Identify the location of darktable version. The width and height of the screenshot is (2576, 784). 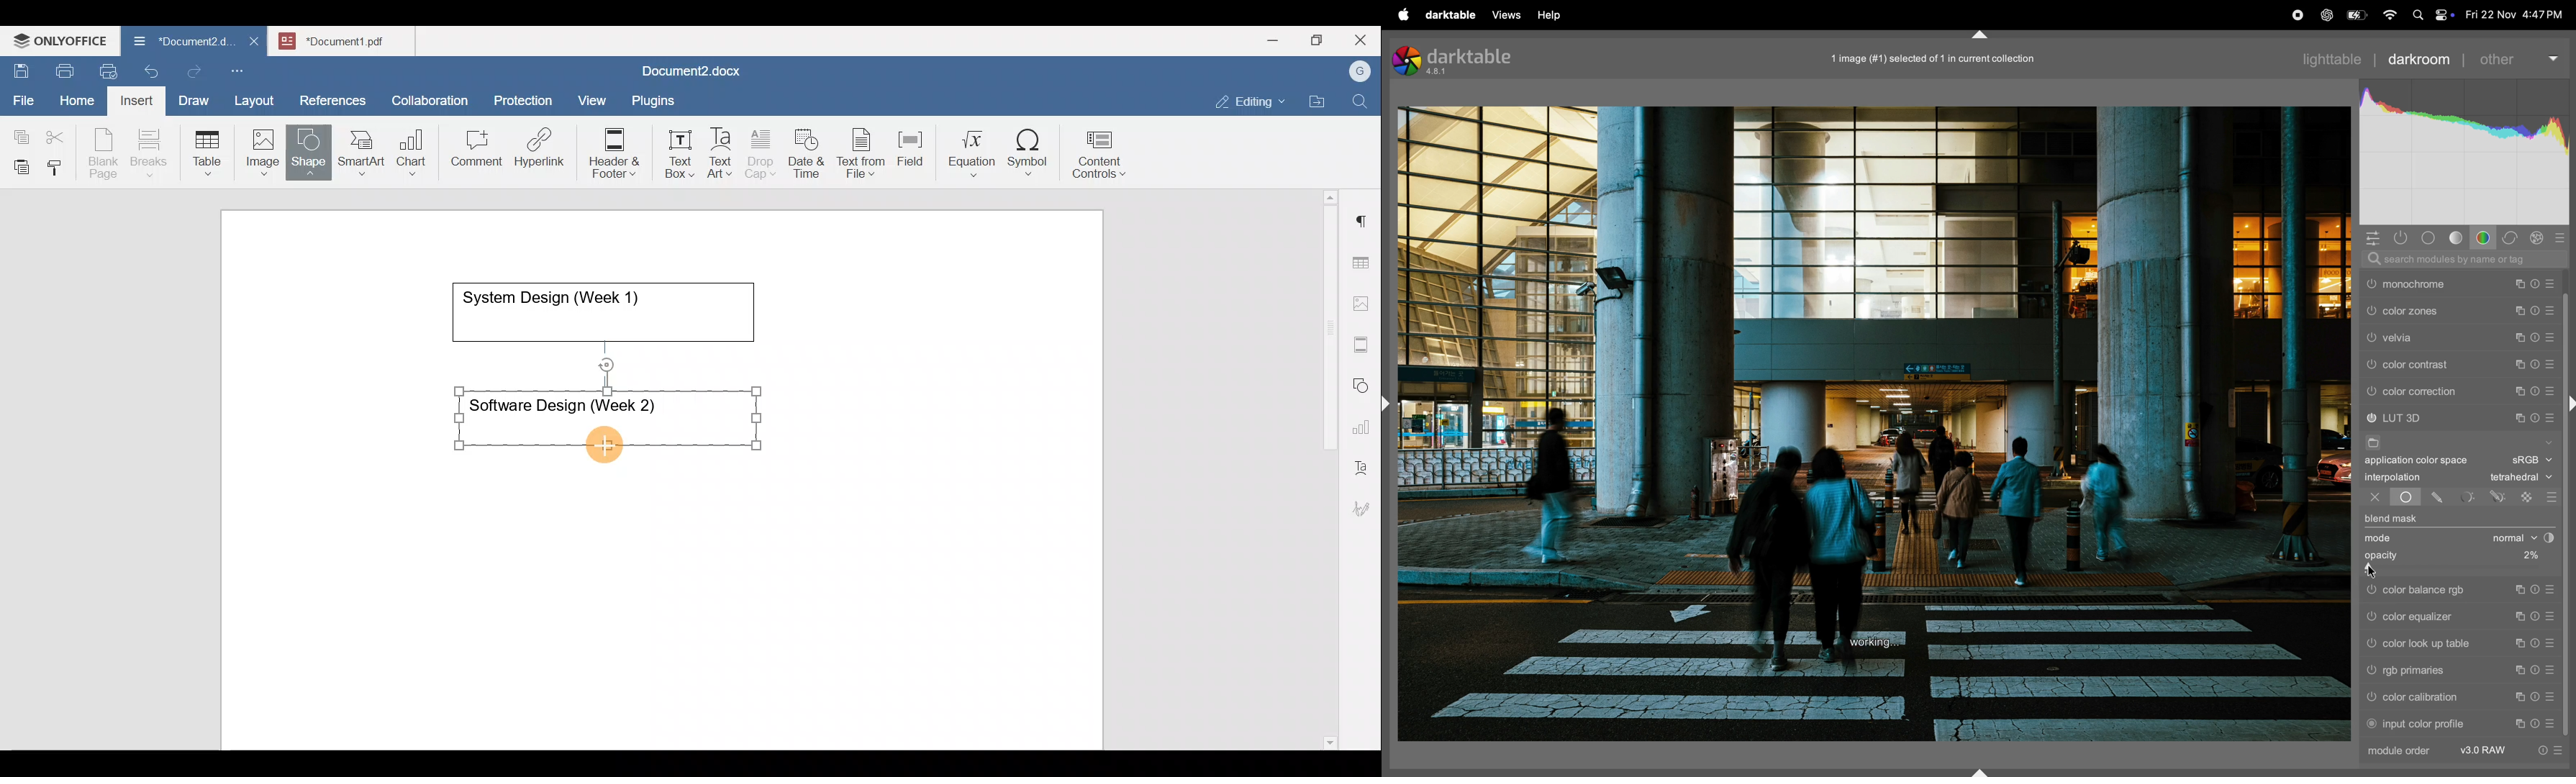
(1473, 61).